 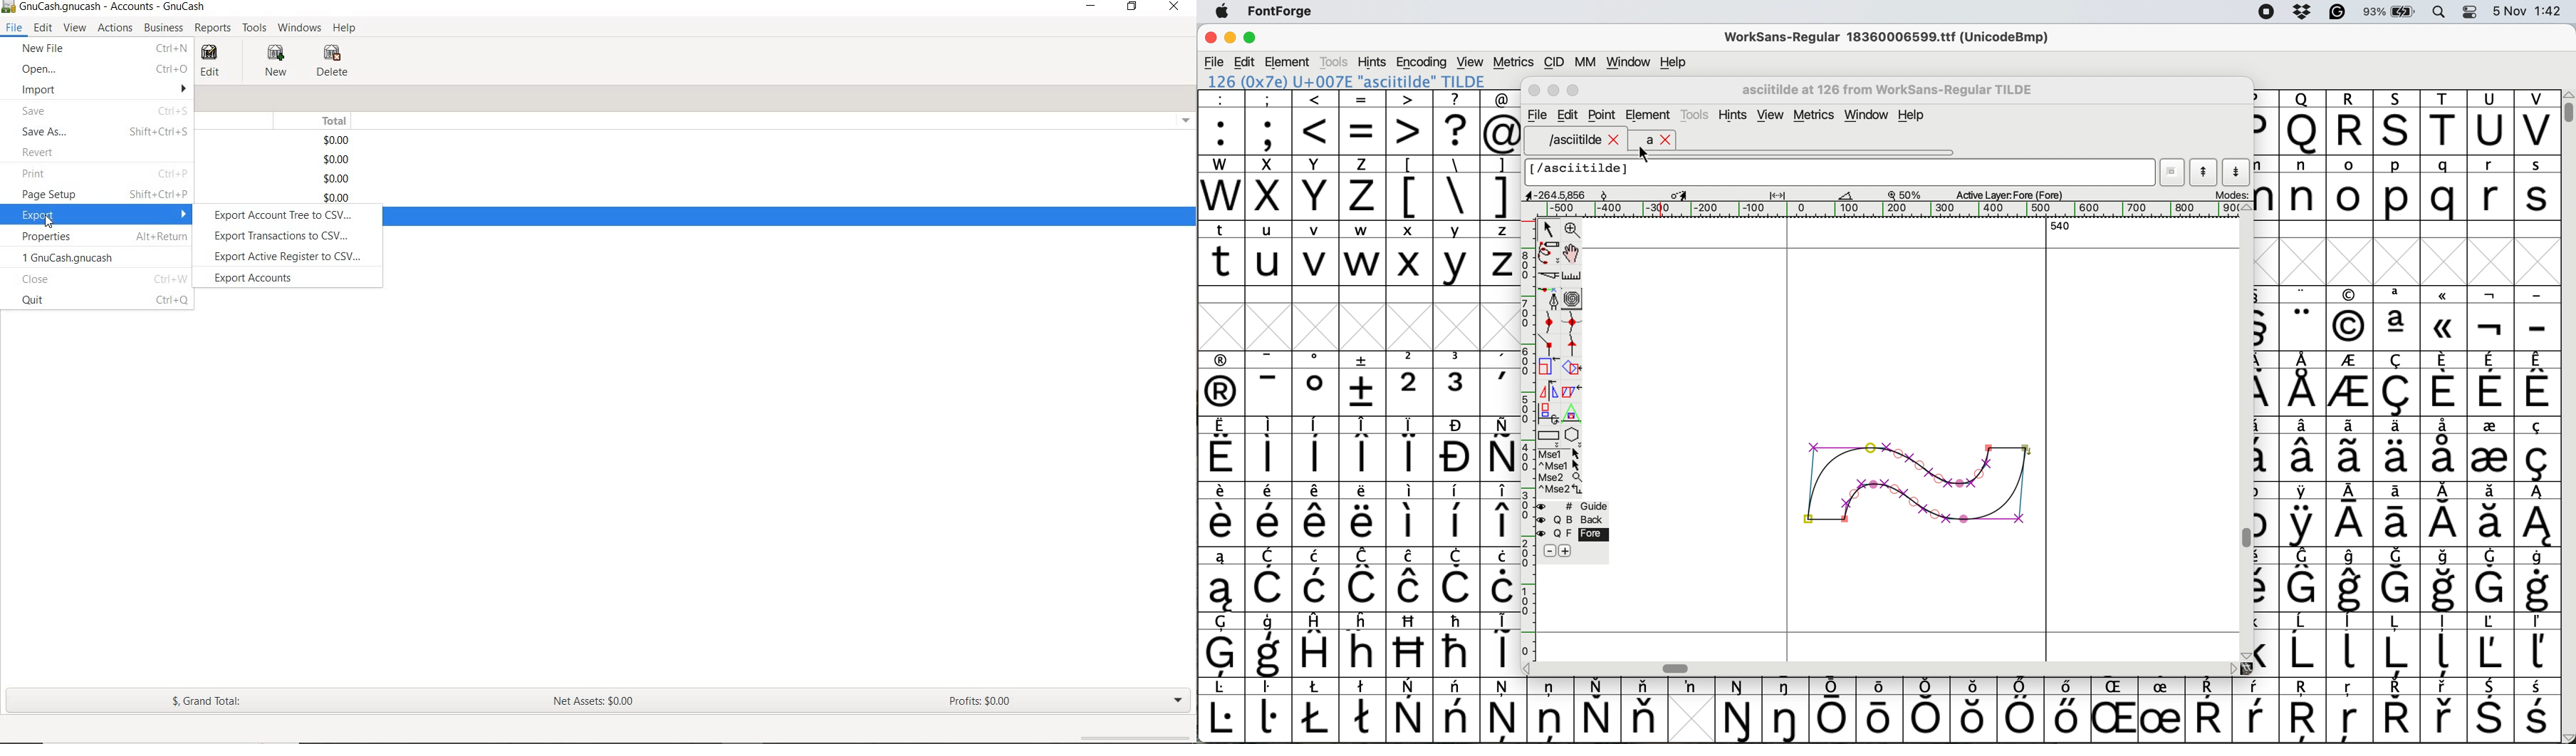 I want to click on vertical scroll bar, so click(x=2566, y=108).